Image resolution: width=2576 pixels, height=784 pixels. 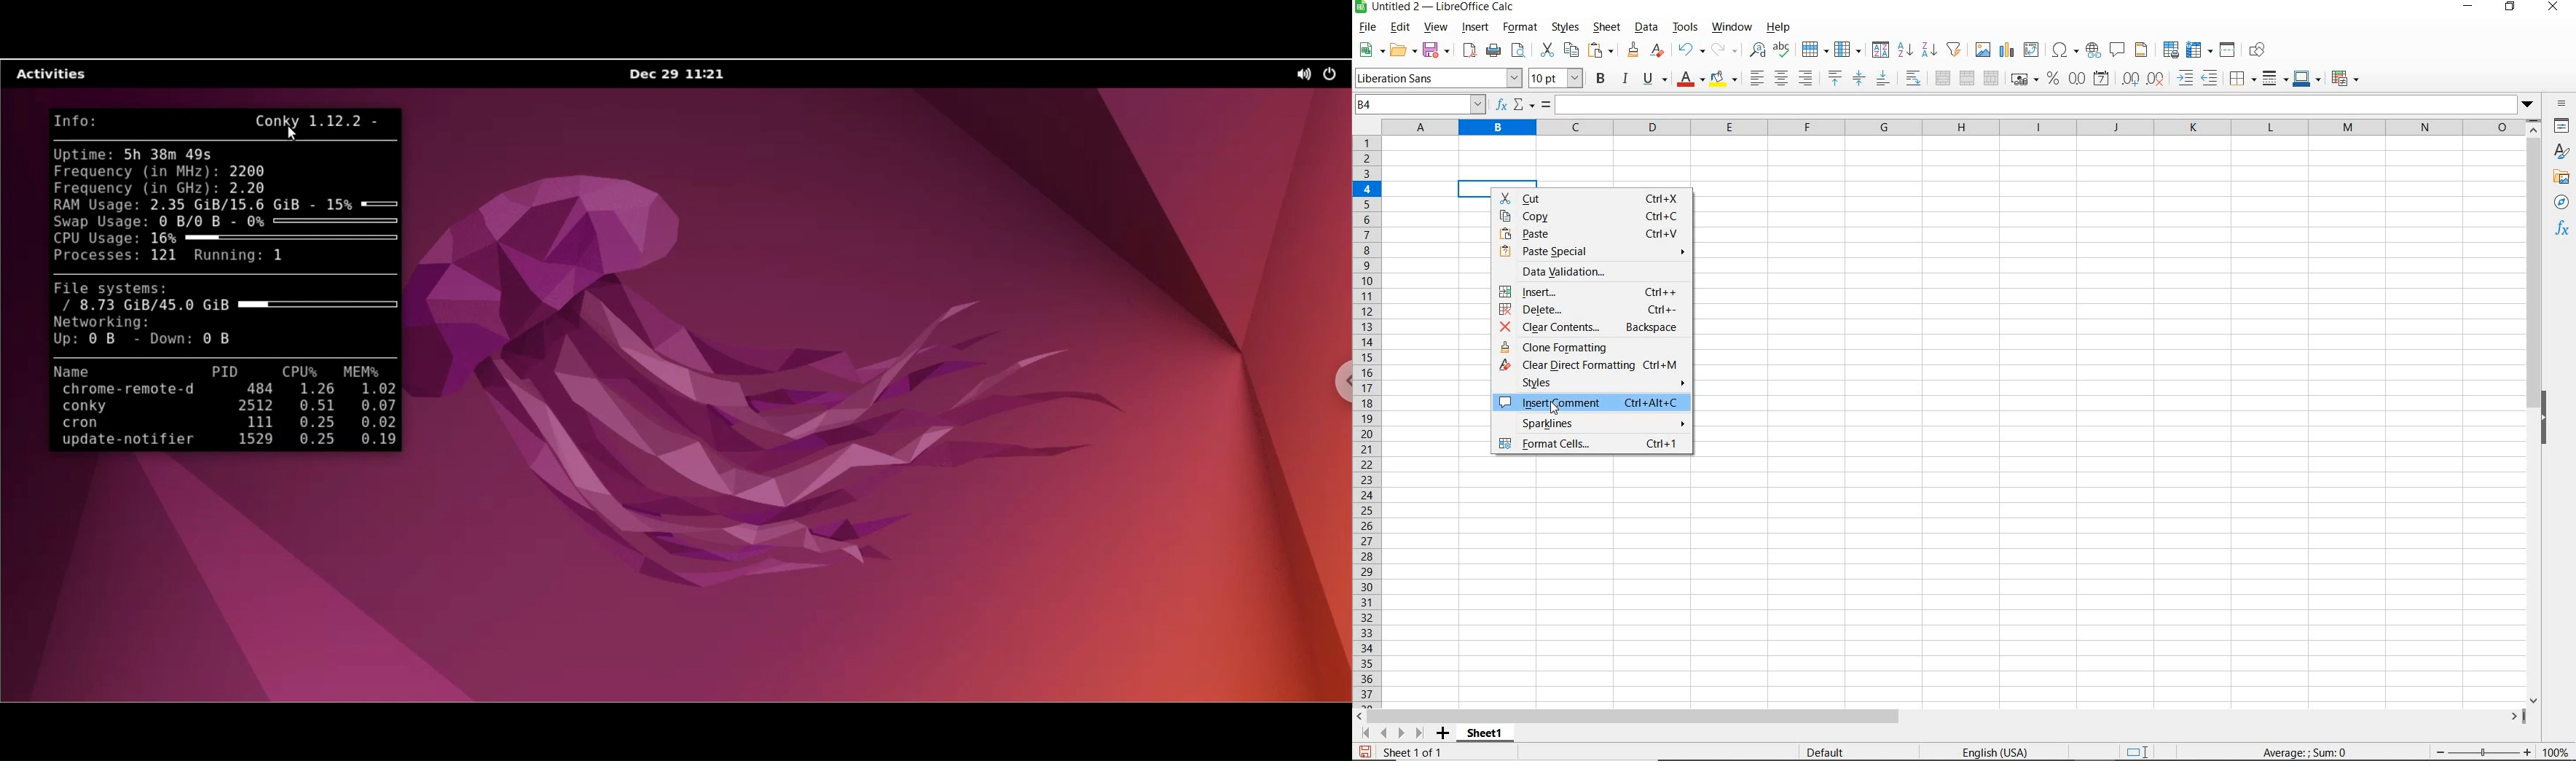 I want to click on show draw functions, so click(x=2260, y=51).